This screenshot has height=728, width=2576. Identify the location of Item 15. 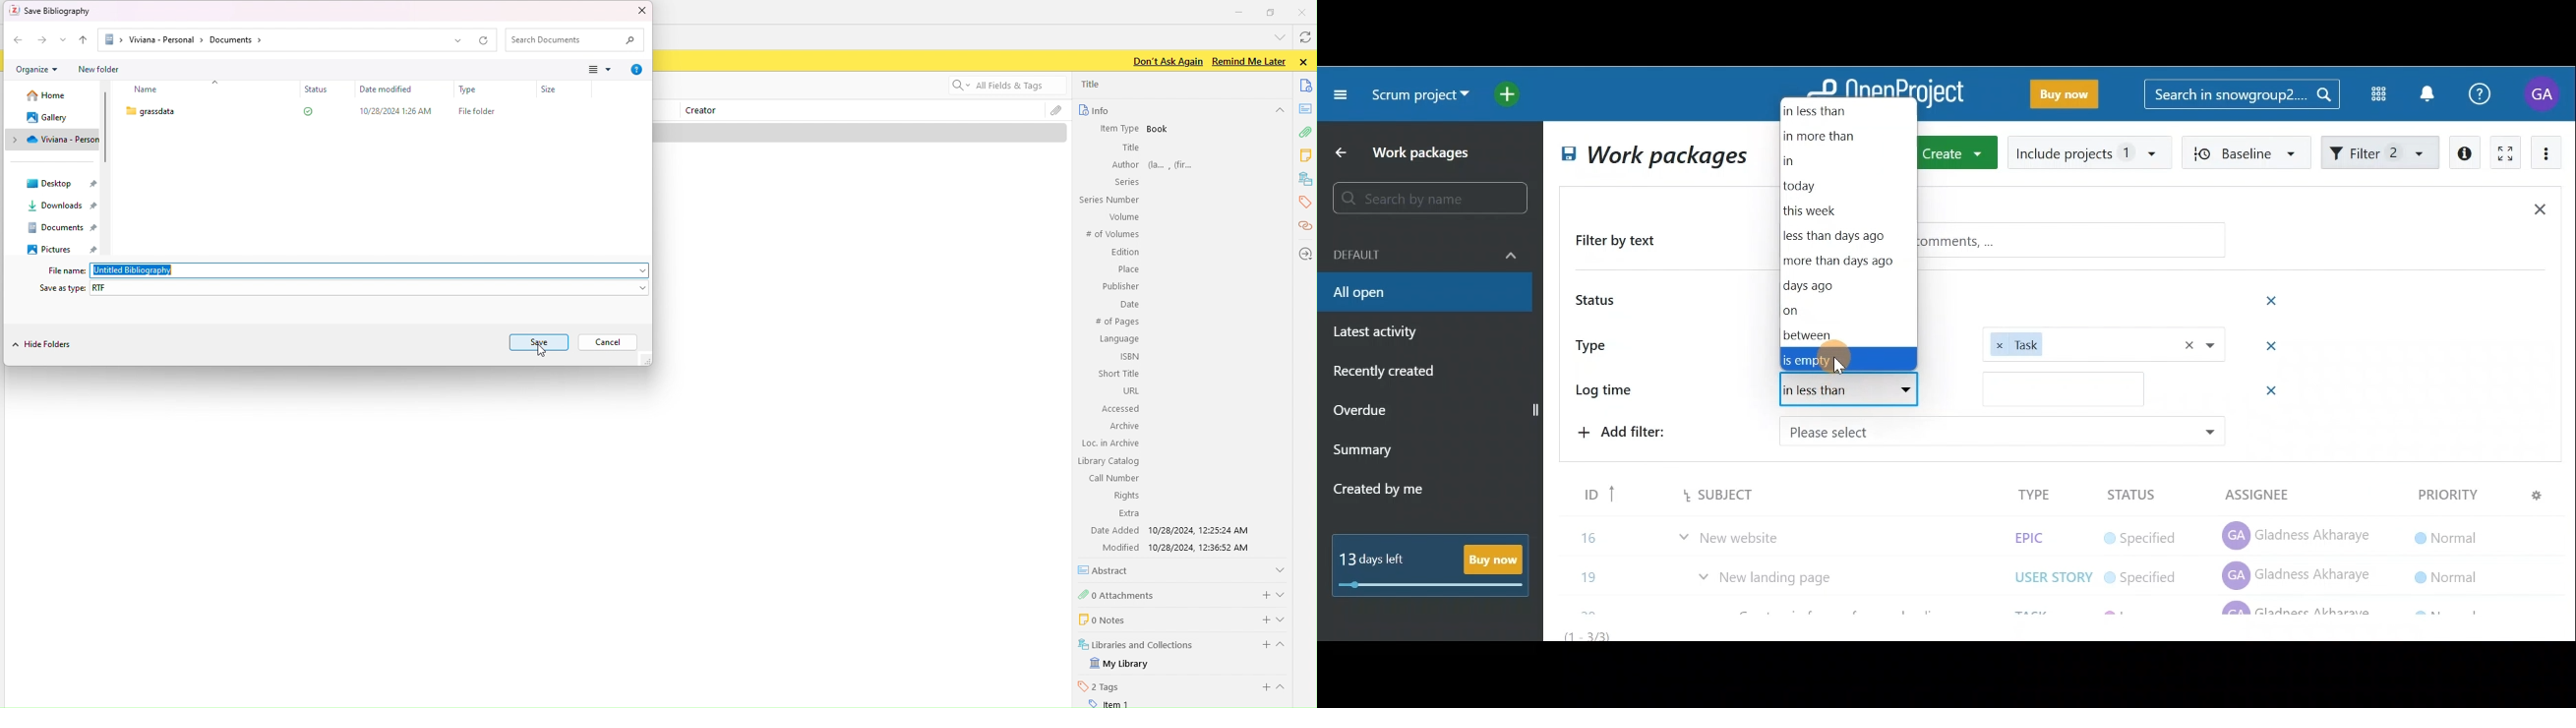
(1774, 527).